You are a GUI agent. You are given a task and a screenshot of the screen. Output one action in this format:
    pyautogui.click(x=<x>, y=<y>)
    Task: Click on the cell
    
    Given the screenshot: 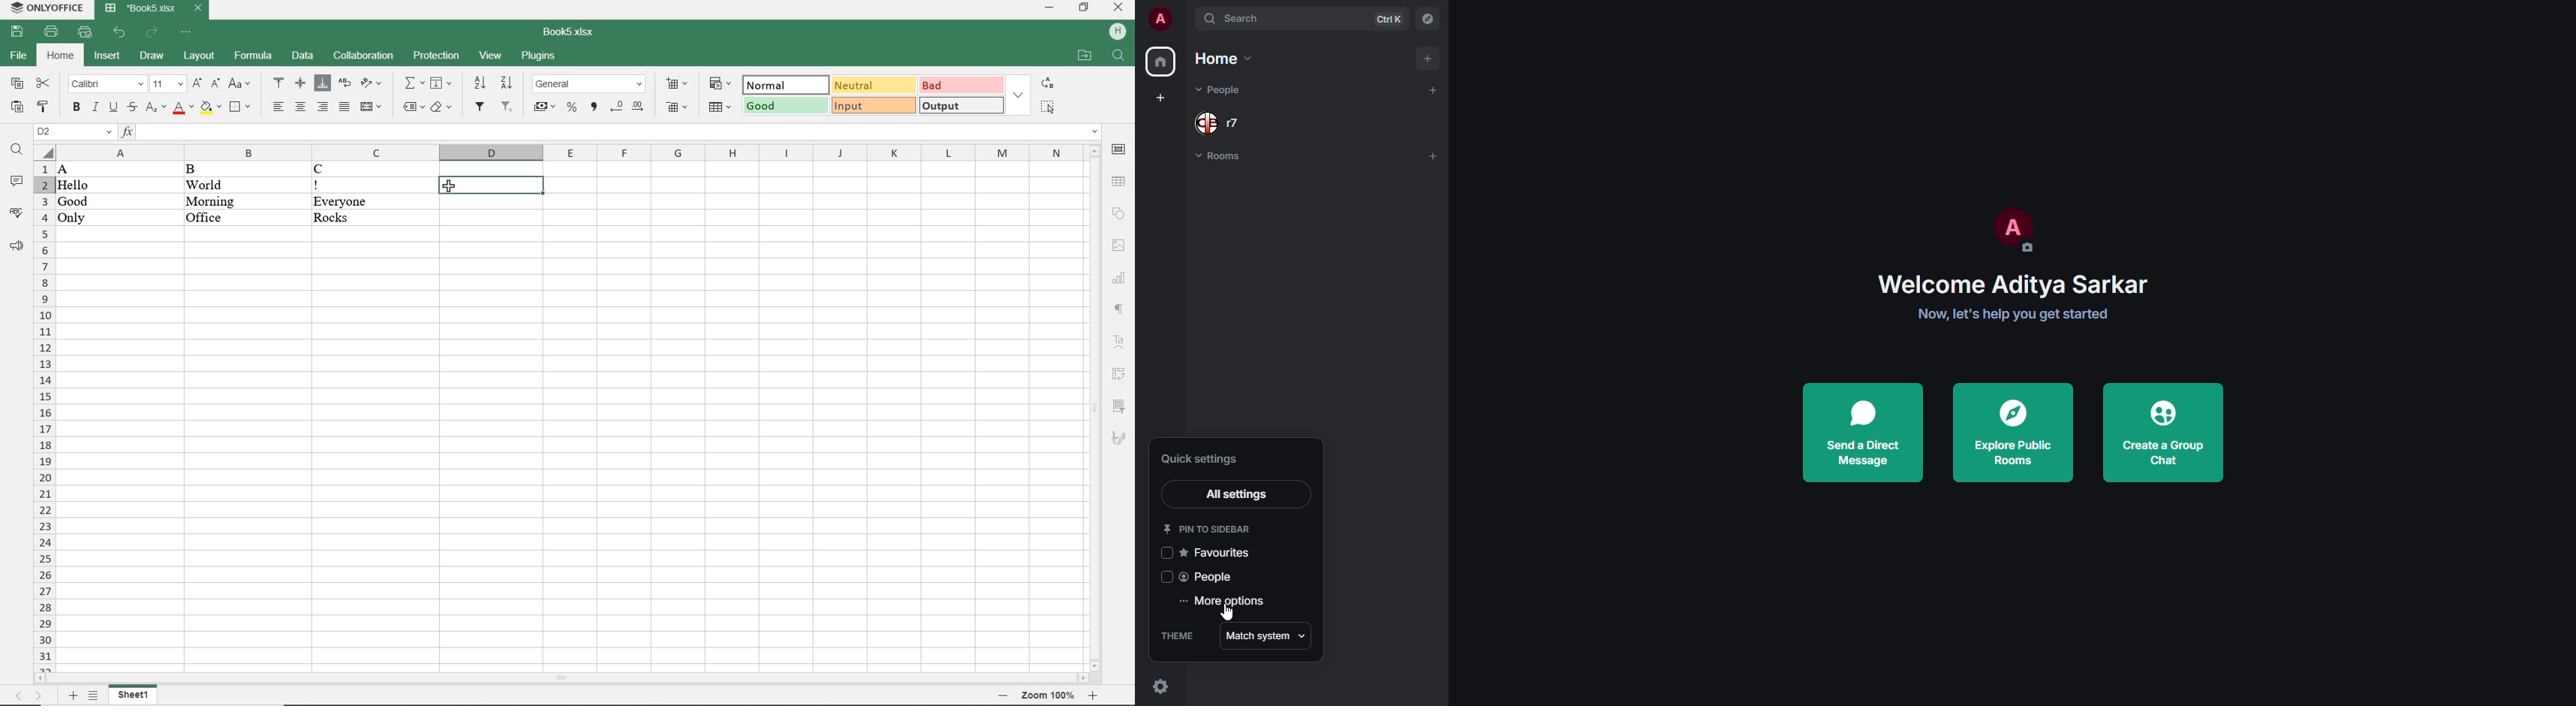 What is the action you would take?
    pyautogui.click(x=491, y=185)
    